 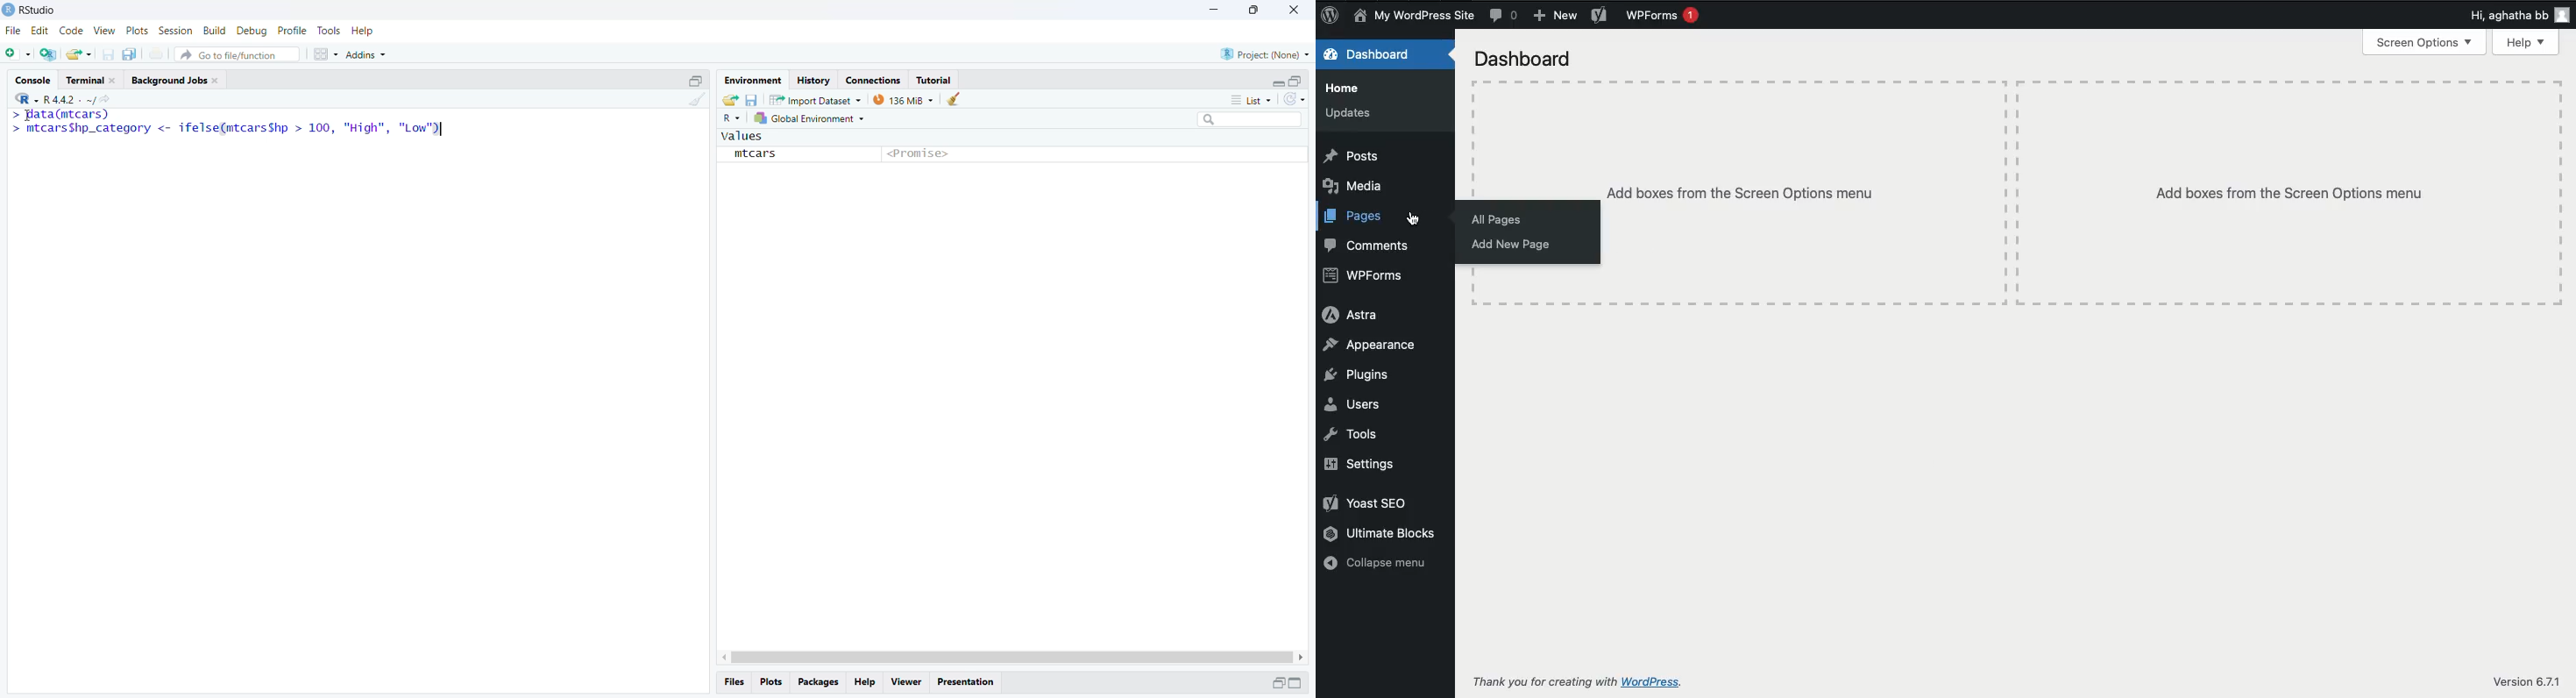 What do you see at coordinates (157, 56) in the screenshot?
I see `Print the current file` at bounding box center [157, 56].